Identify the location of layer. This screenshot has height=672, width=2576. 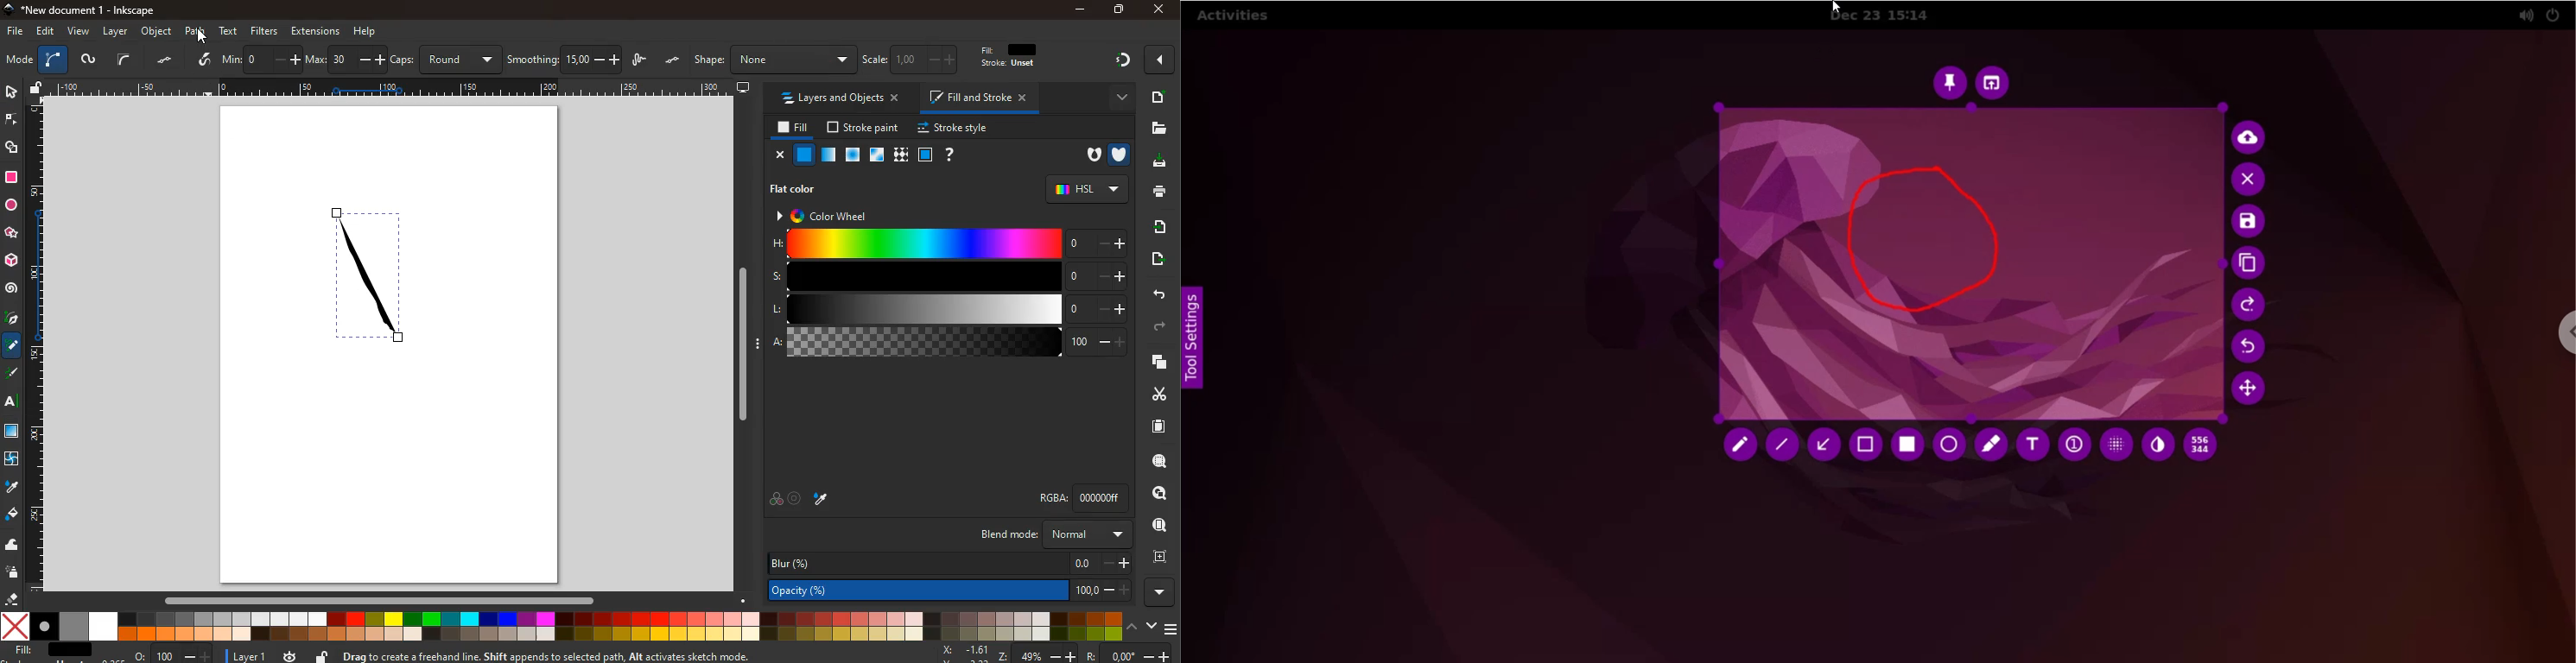
(251, 657).